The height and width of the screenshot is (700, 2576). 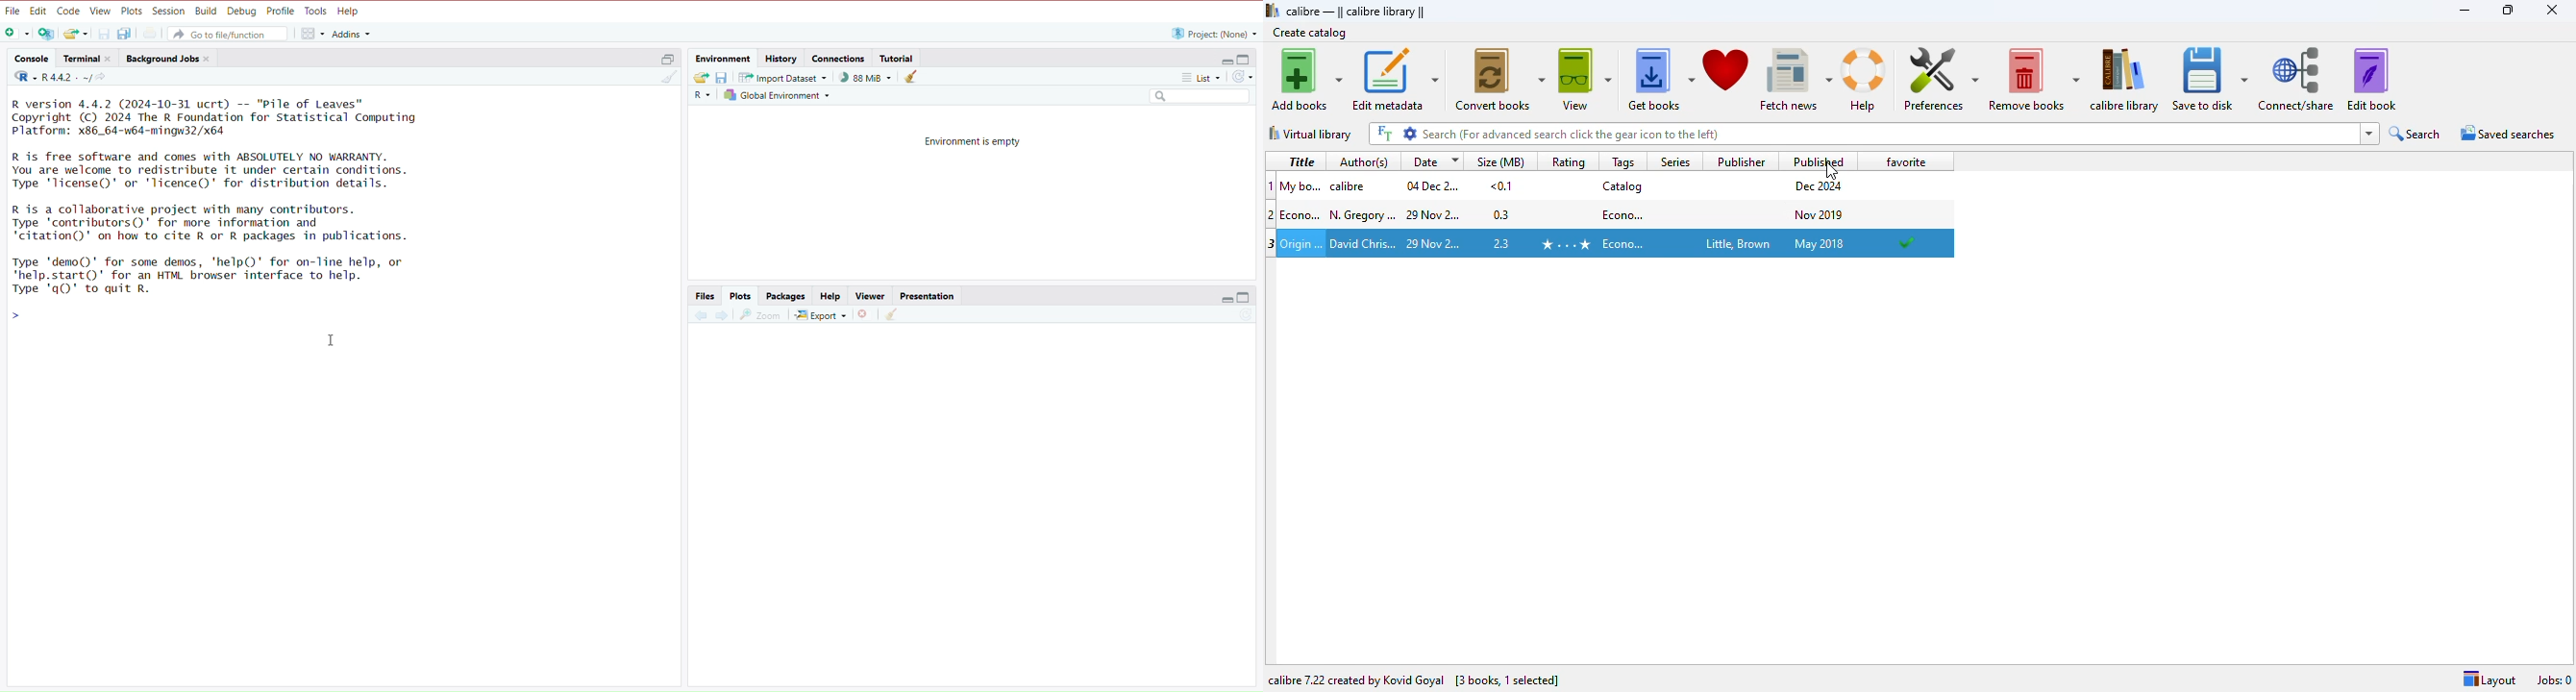 What do you see at coordinates (1677, 162) in the screenshot?
I see `series` at bounding box center [1677, 162].